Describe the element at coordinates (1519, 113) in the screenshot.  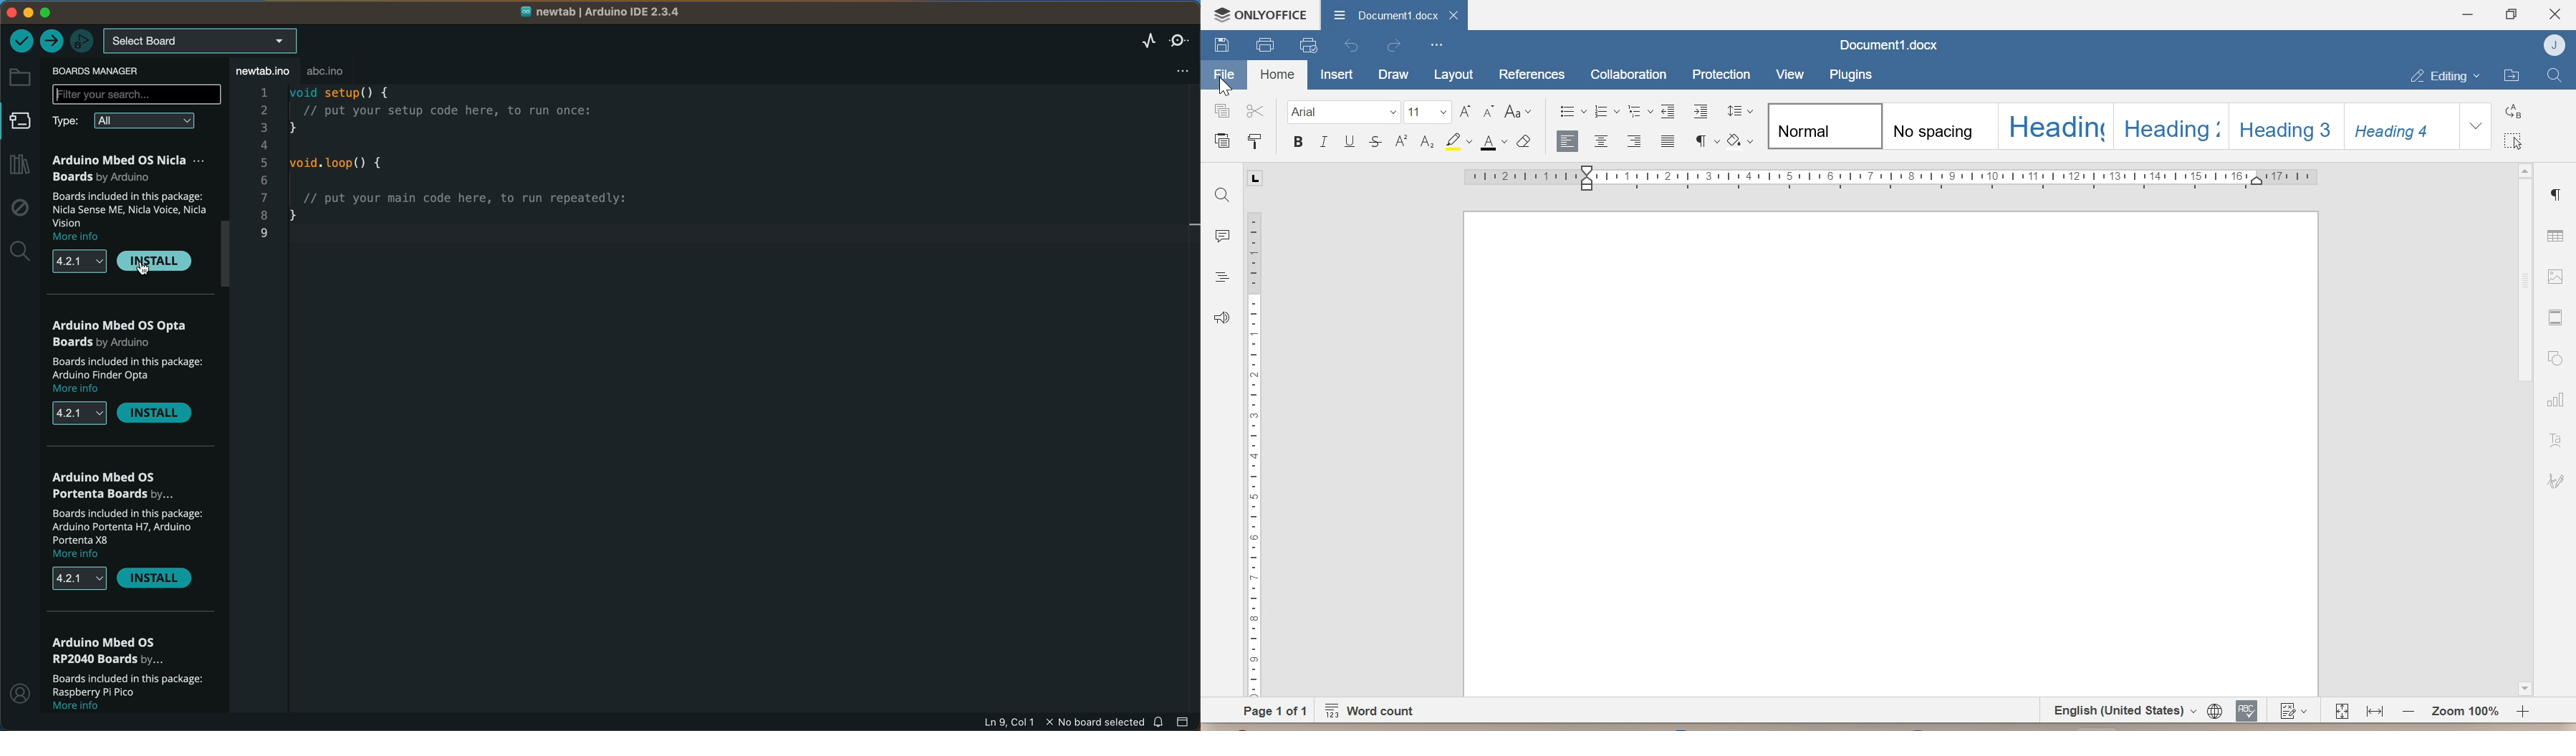
I see `change case` at that location.